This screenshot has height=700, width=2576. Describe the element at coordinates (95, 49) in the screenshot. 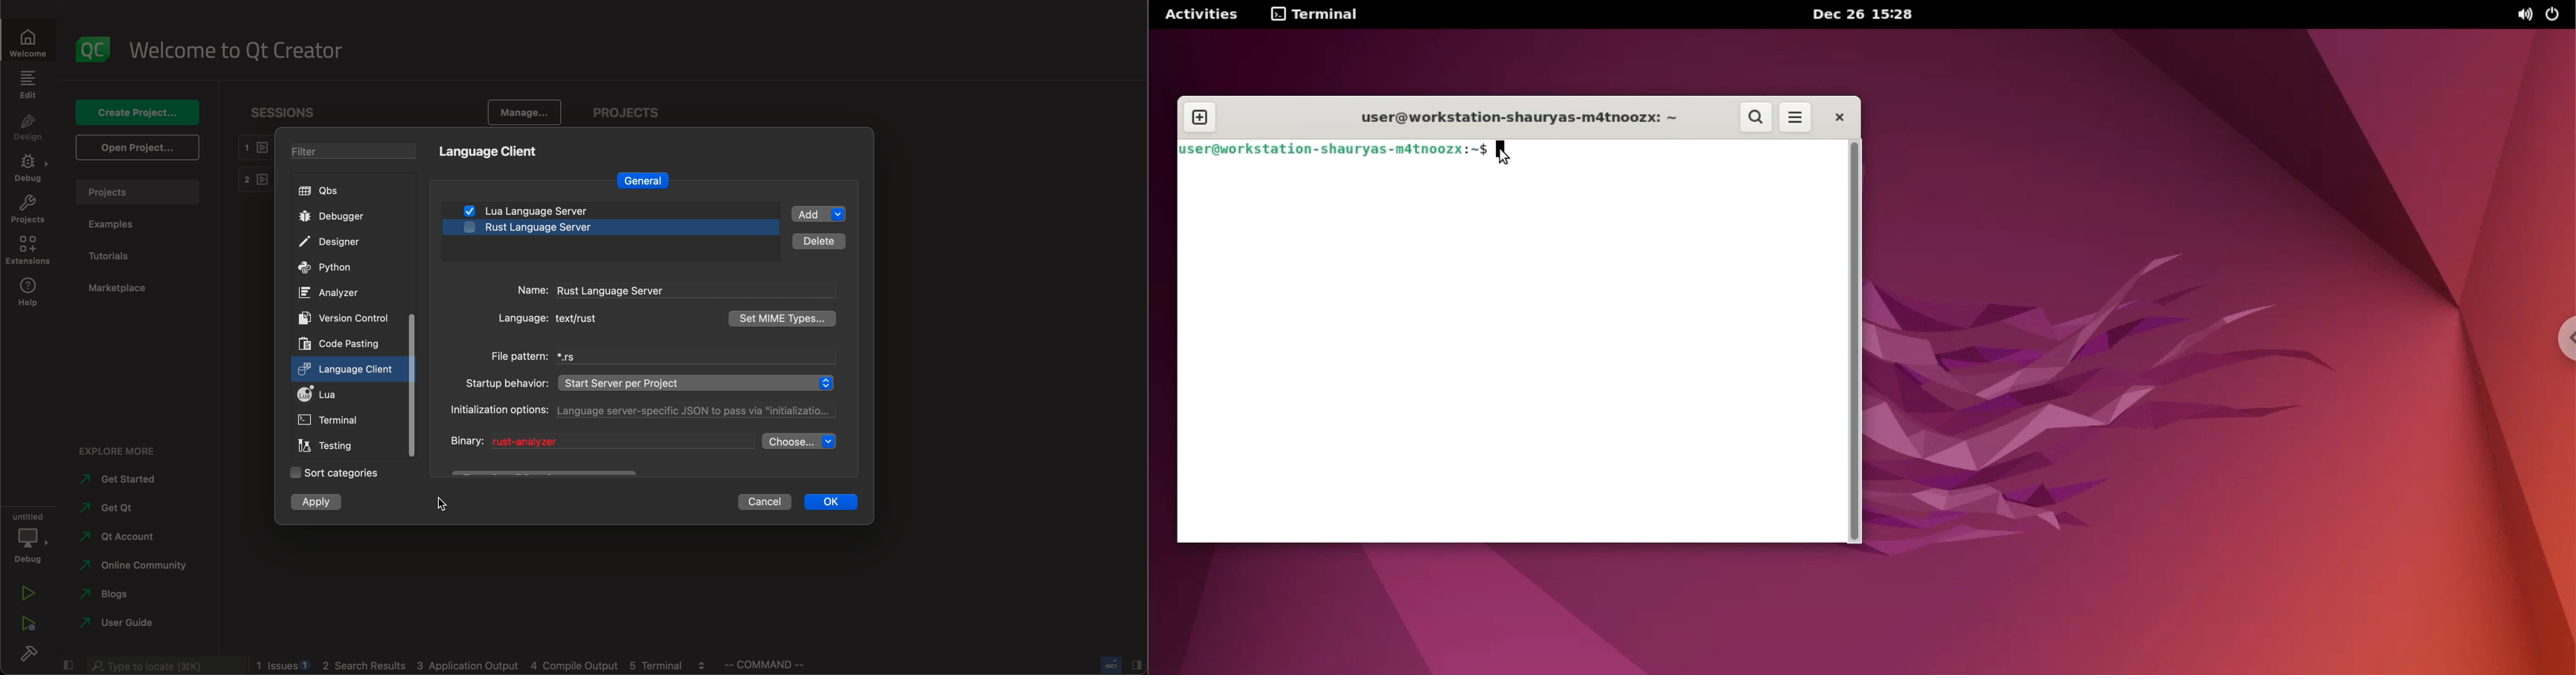

I see `logo` at that location.